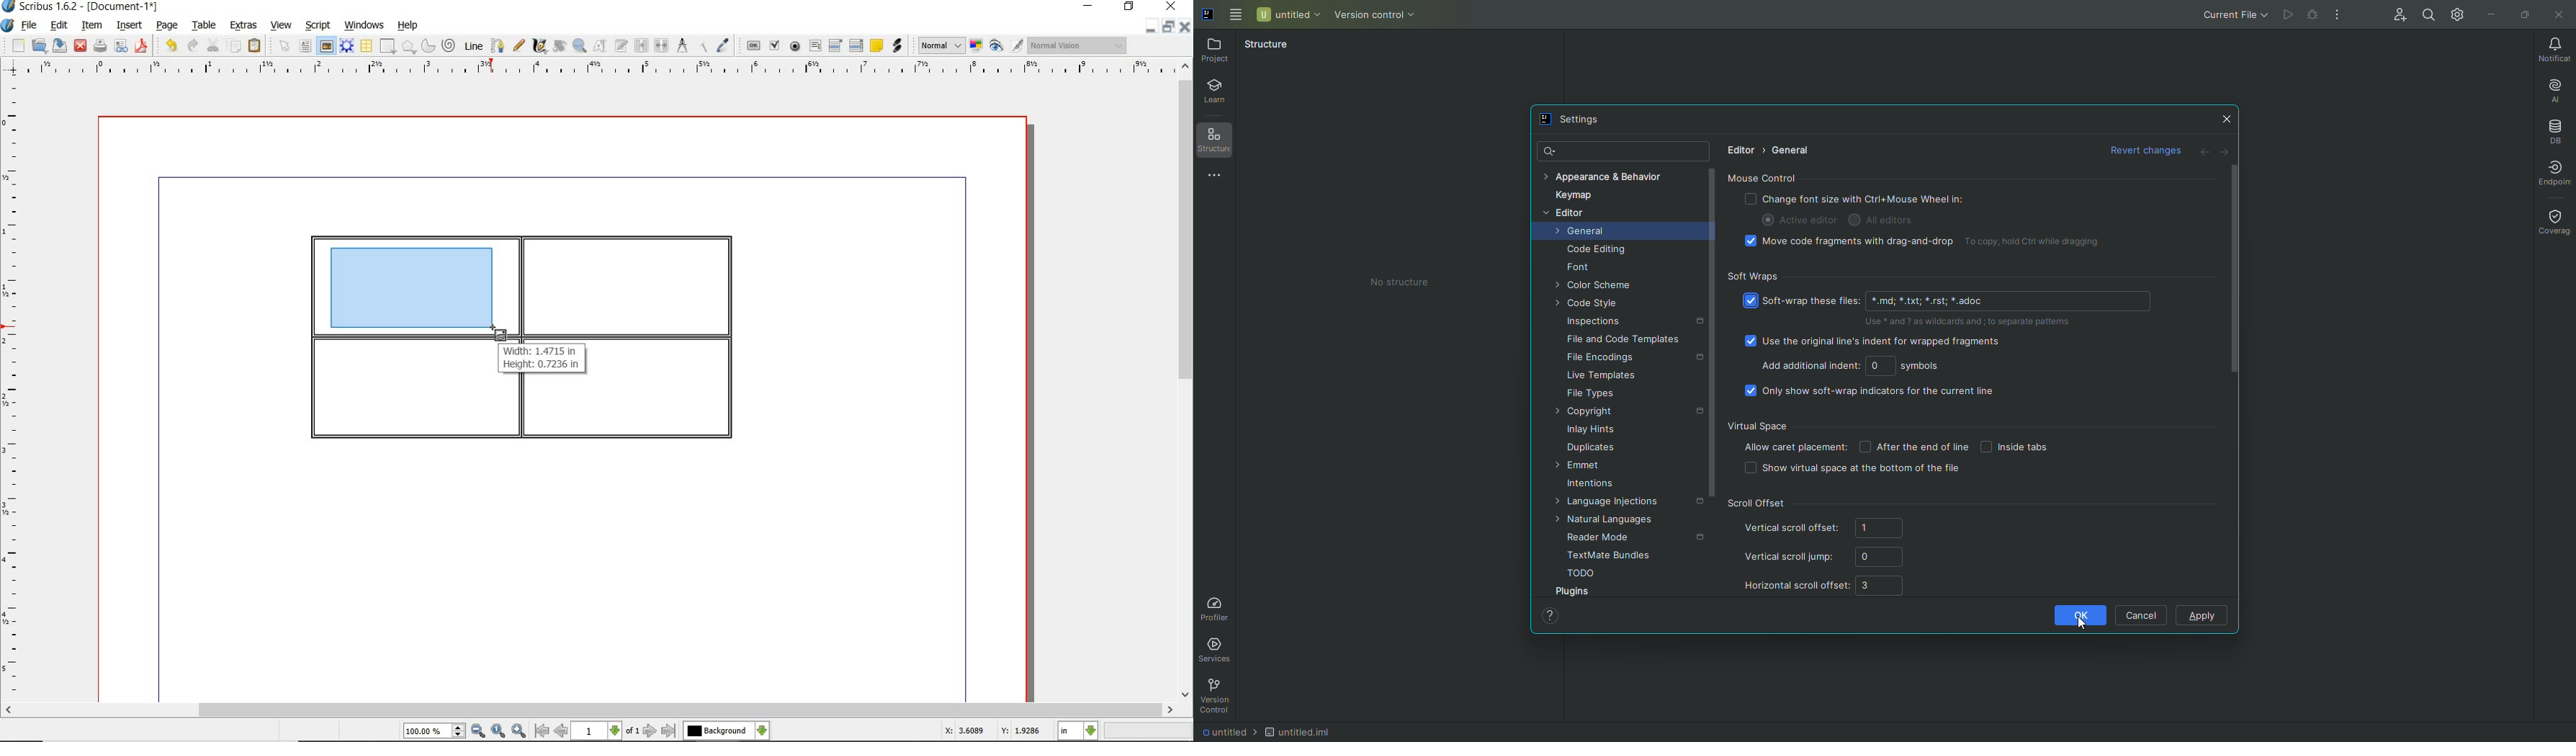 Image resolution: width=2576 pixels, height=756 pixels. What do you see at coordinates (1079, 731) in the screenshot?
I see `select measurement` at bounding box center [1079, 731].